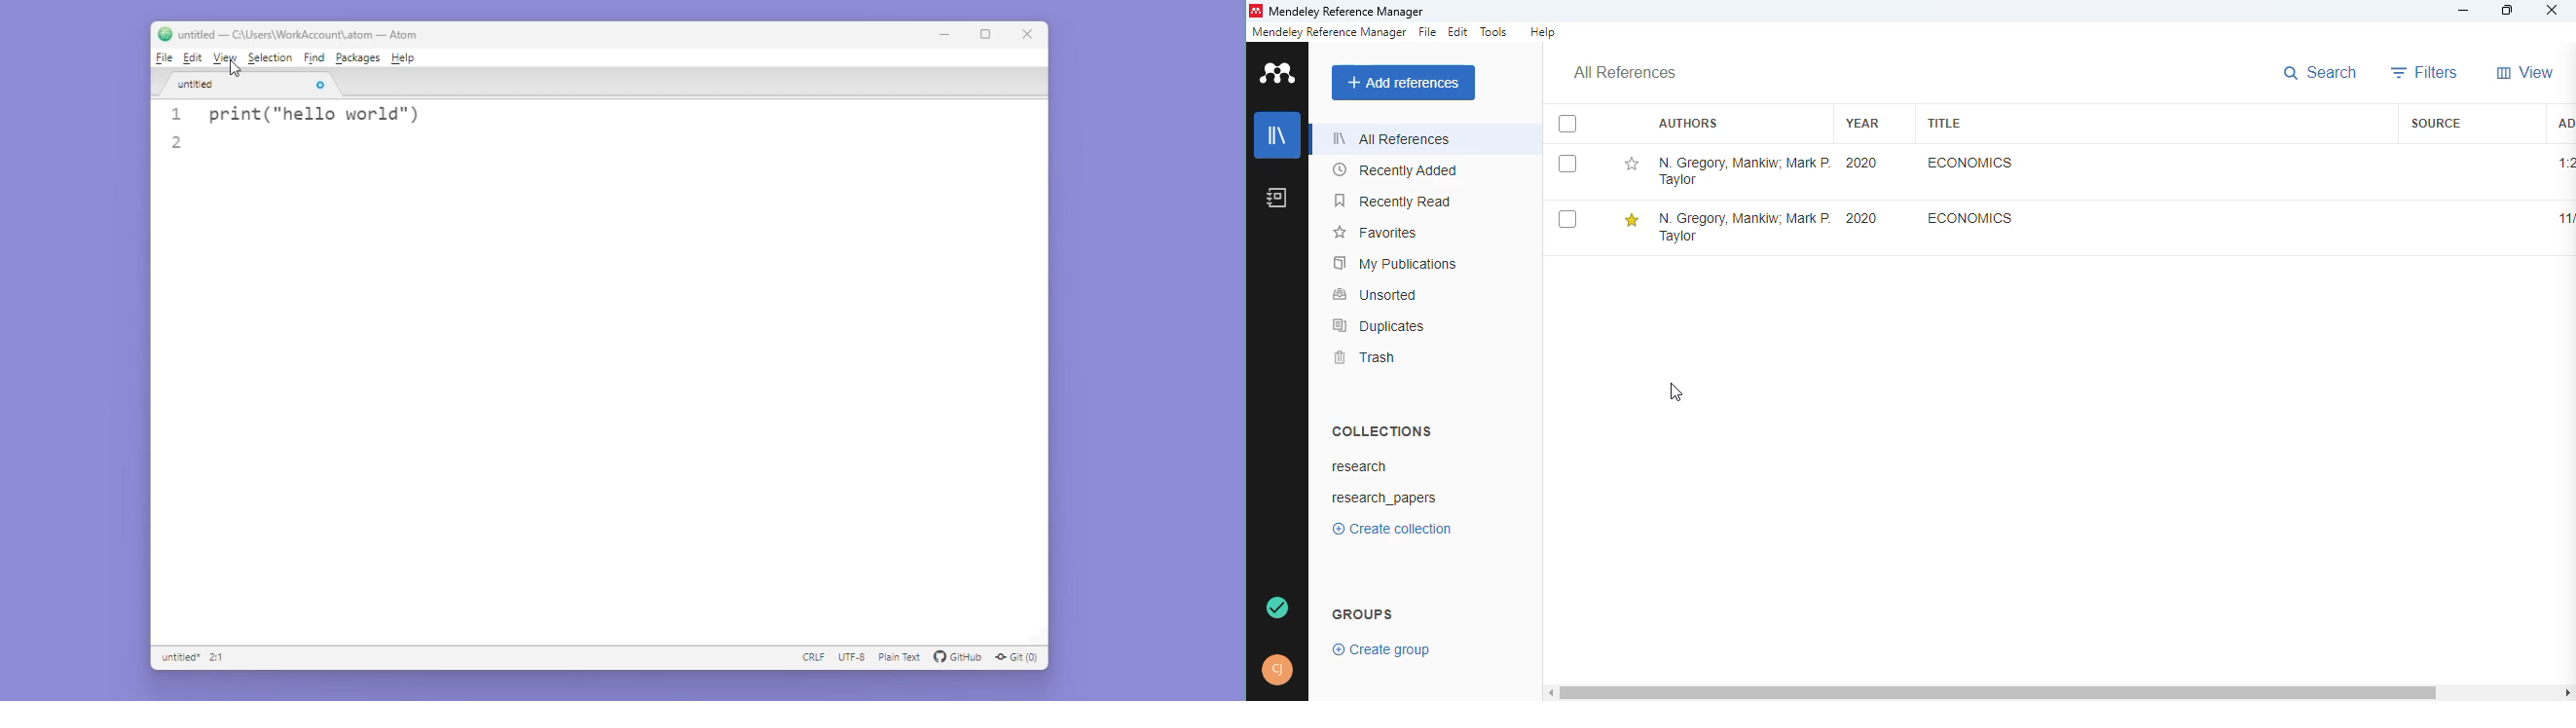 This screenshot has width=2576, height=728. Describe the element at coordinates (1381, 430) in the screenshot. I see `collections` at that location.